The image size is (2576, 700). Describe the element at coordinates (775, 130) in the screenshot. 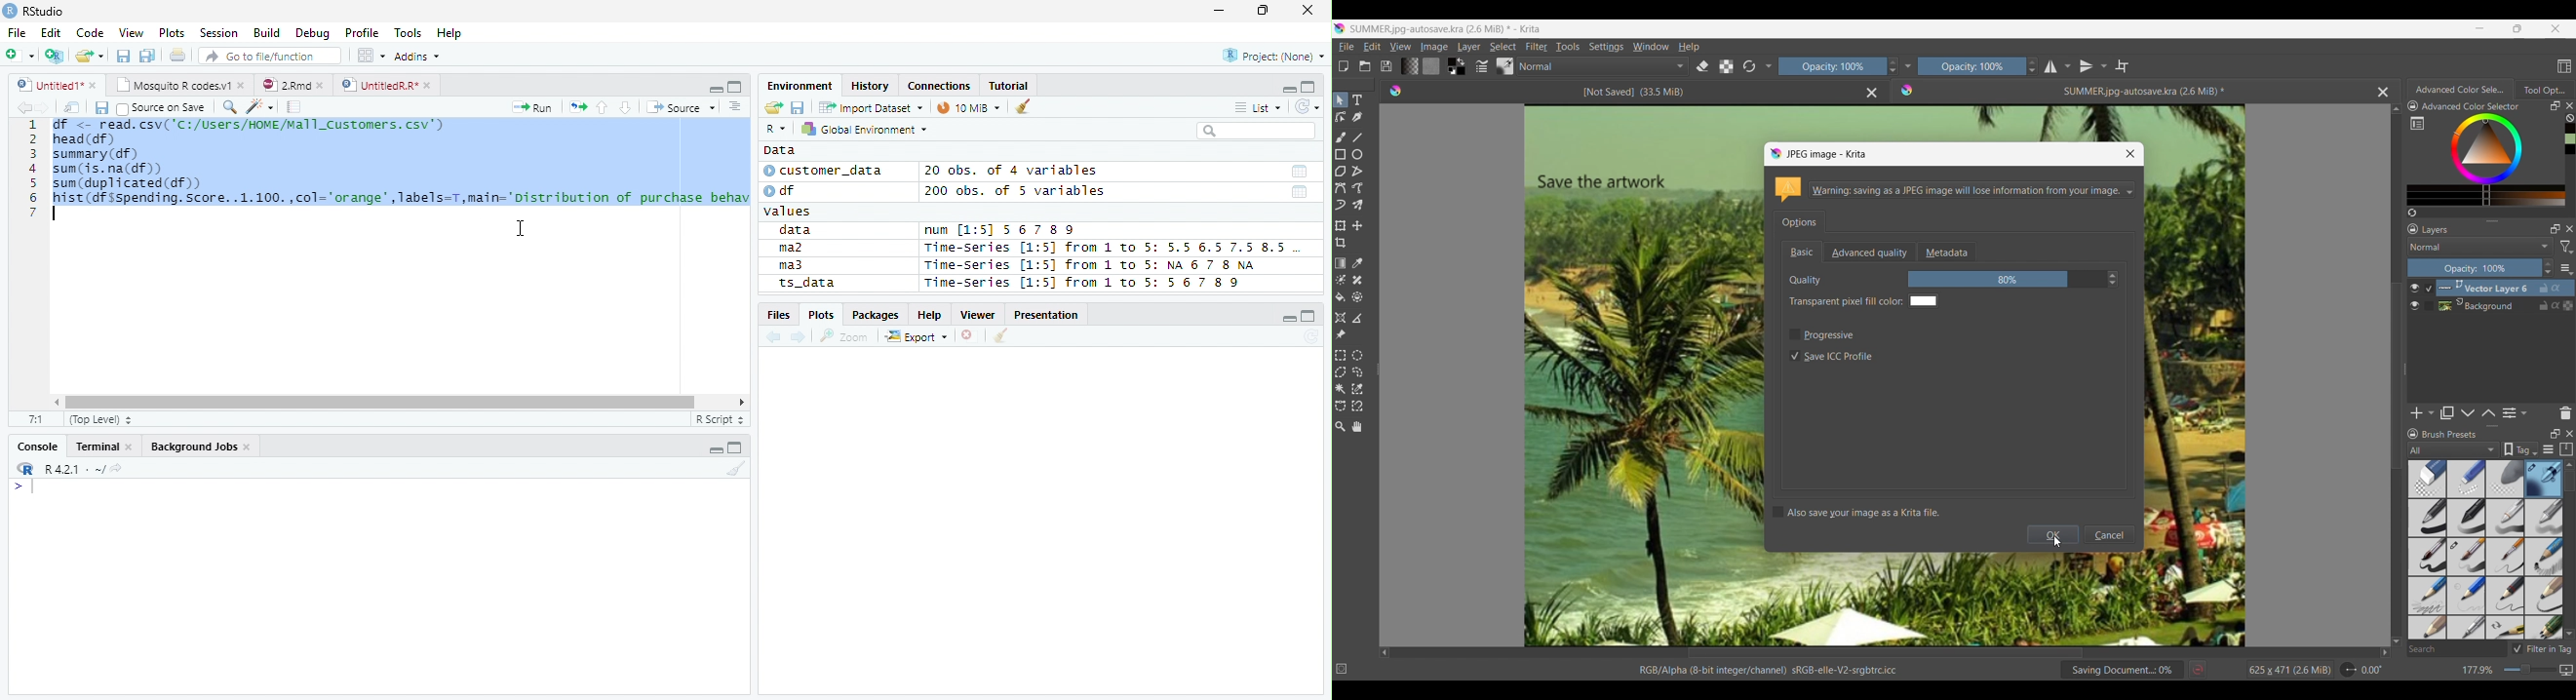

I see `R` at that location.